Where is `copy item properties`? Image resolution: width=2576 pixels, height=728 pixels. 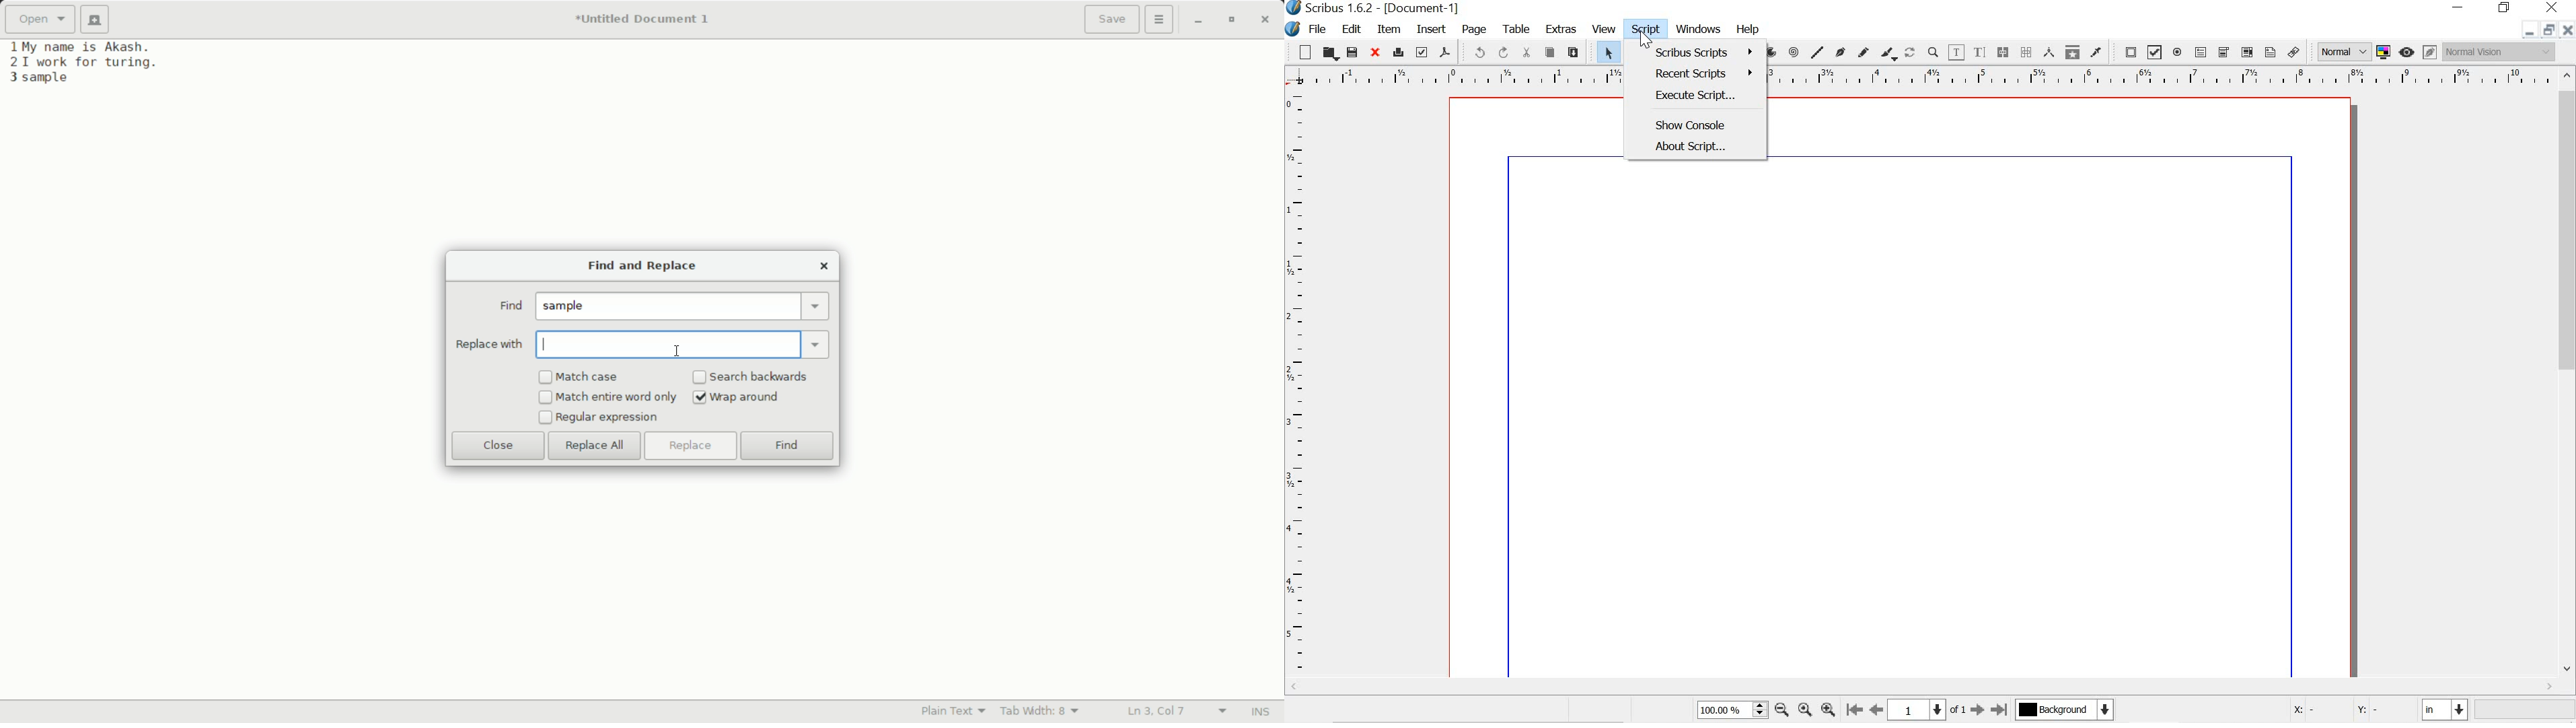 copy item properties is located at coordinates (2073, 53).